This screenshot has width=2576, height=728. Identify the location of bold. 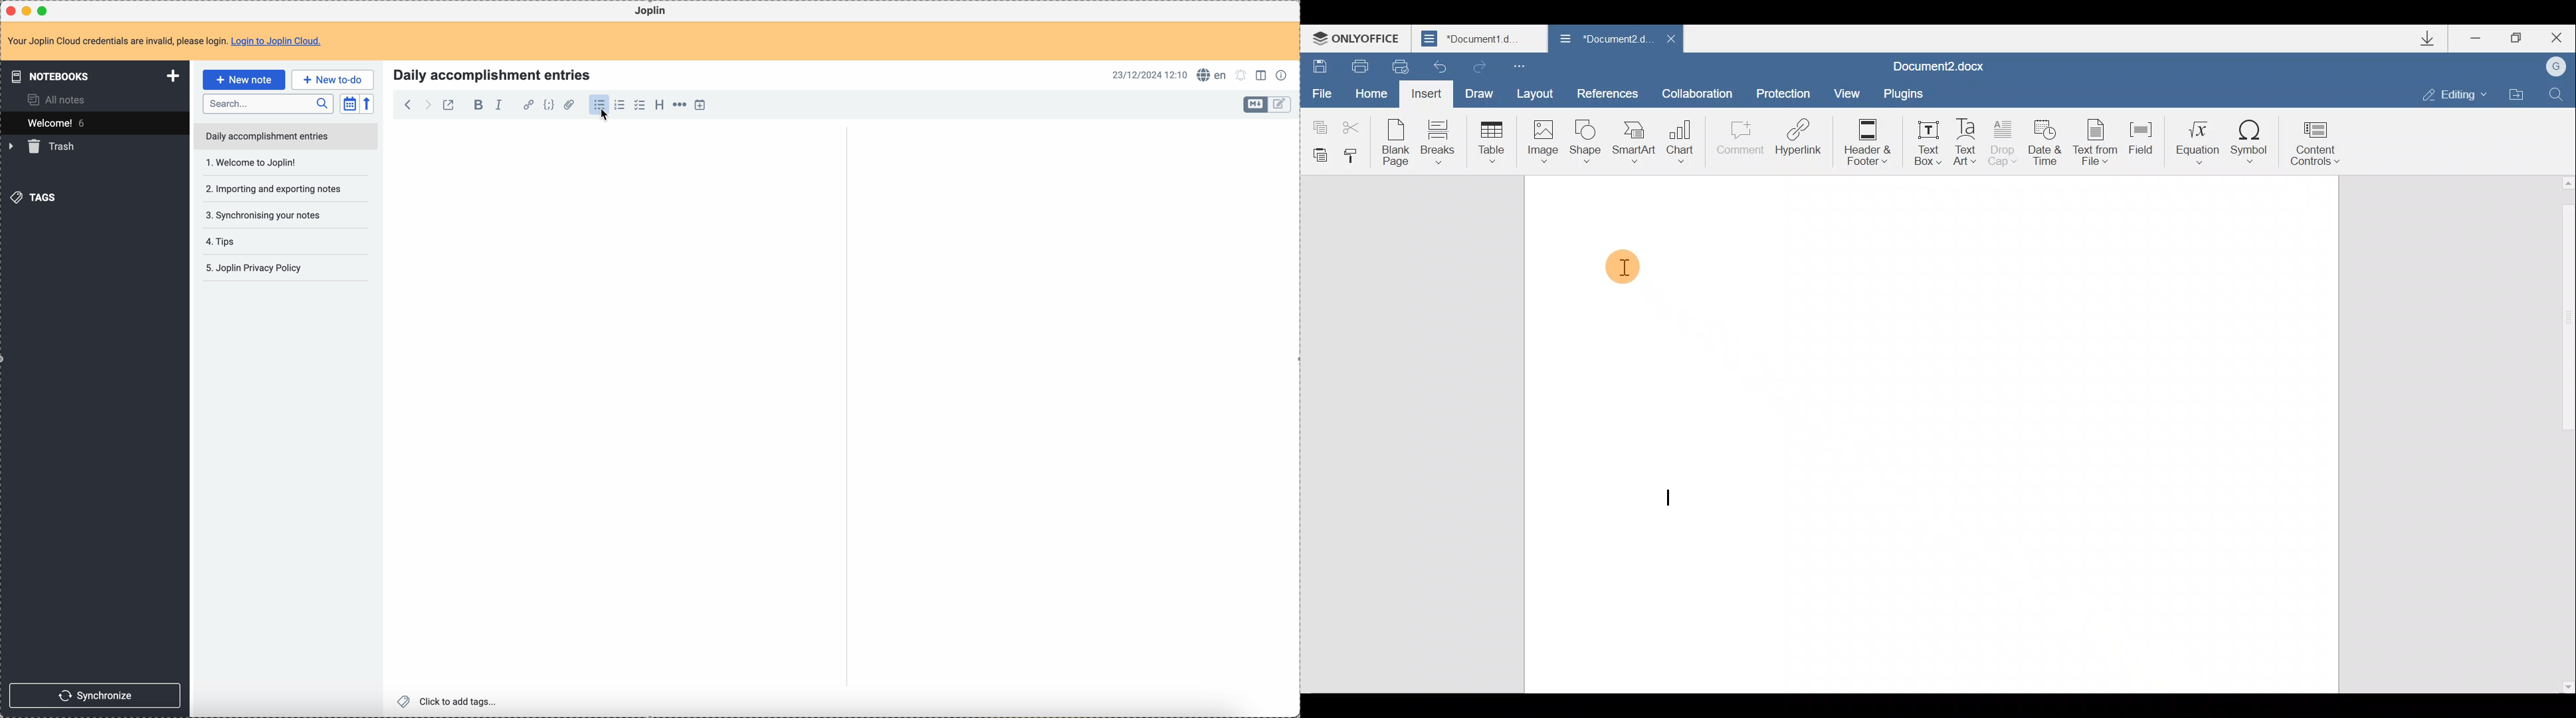
(476, 106).